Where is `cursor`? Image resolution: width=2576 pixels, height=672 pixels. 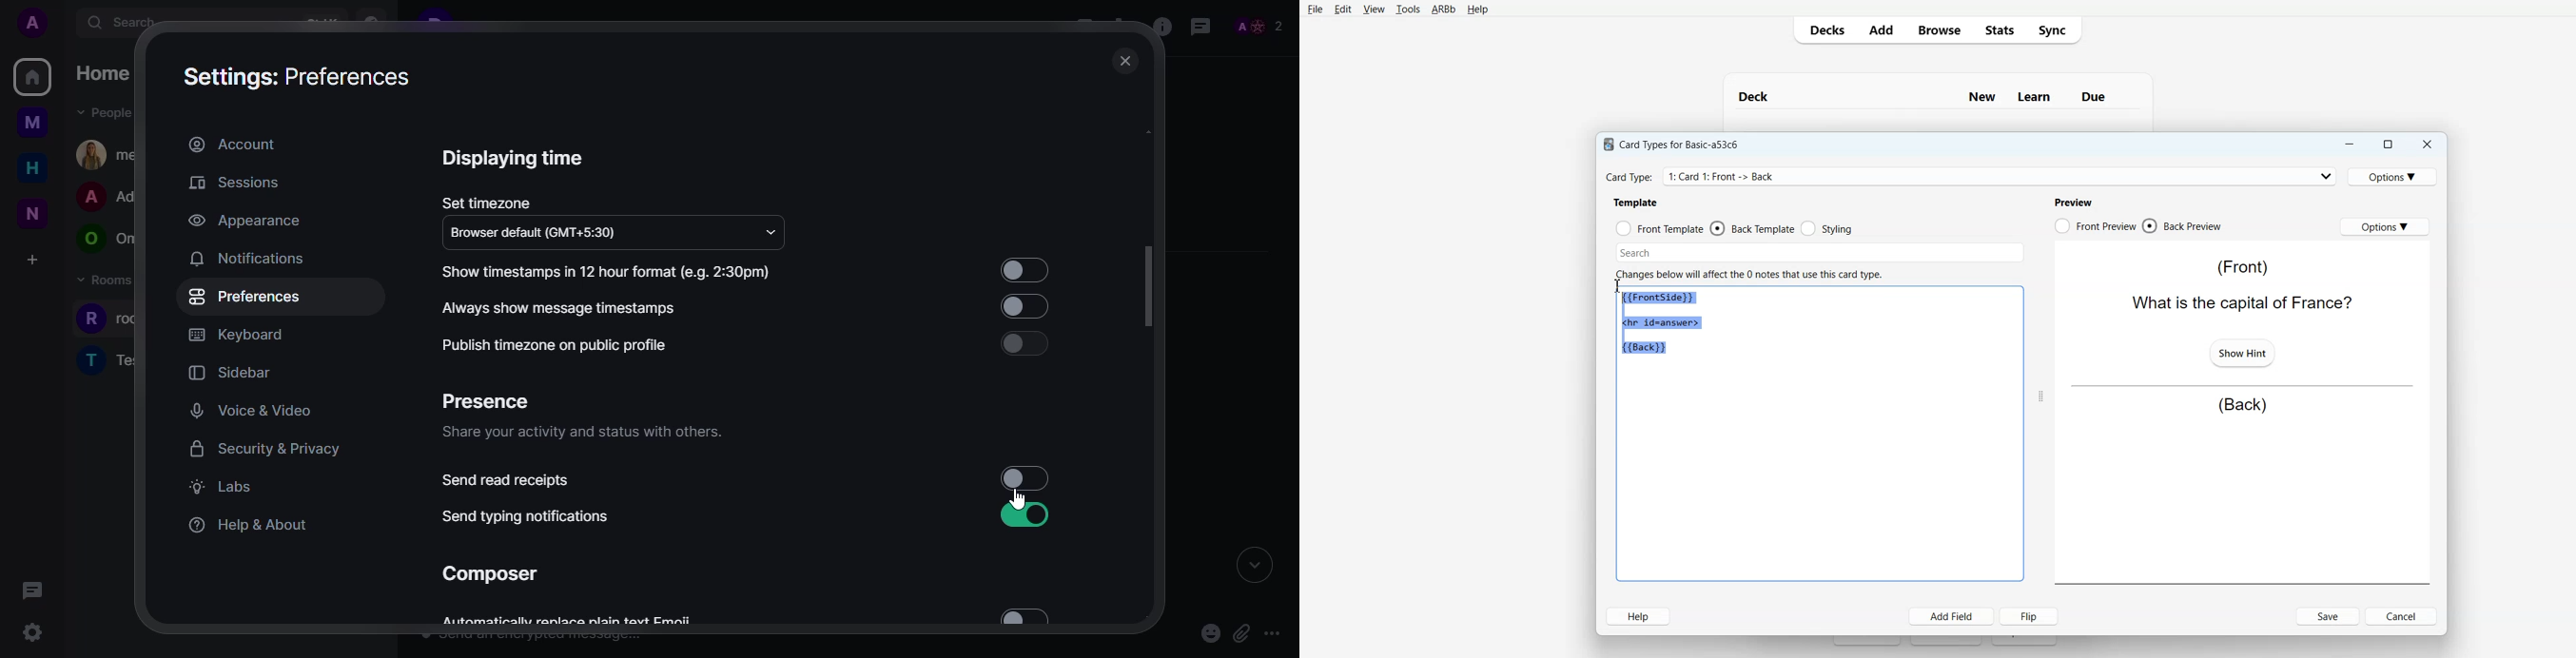
cursor is located at coordinates (1021, 498).